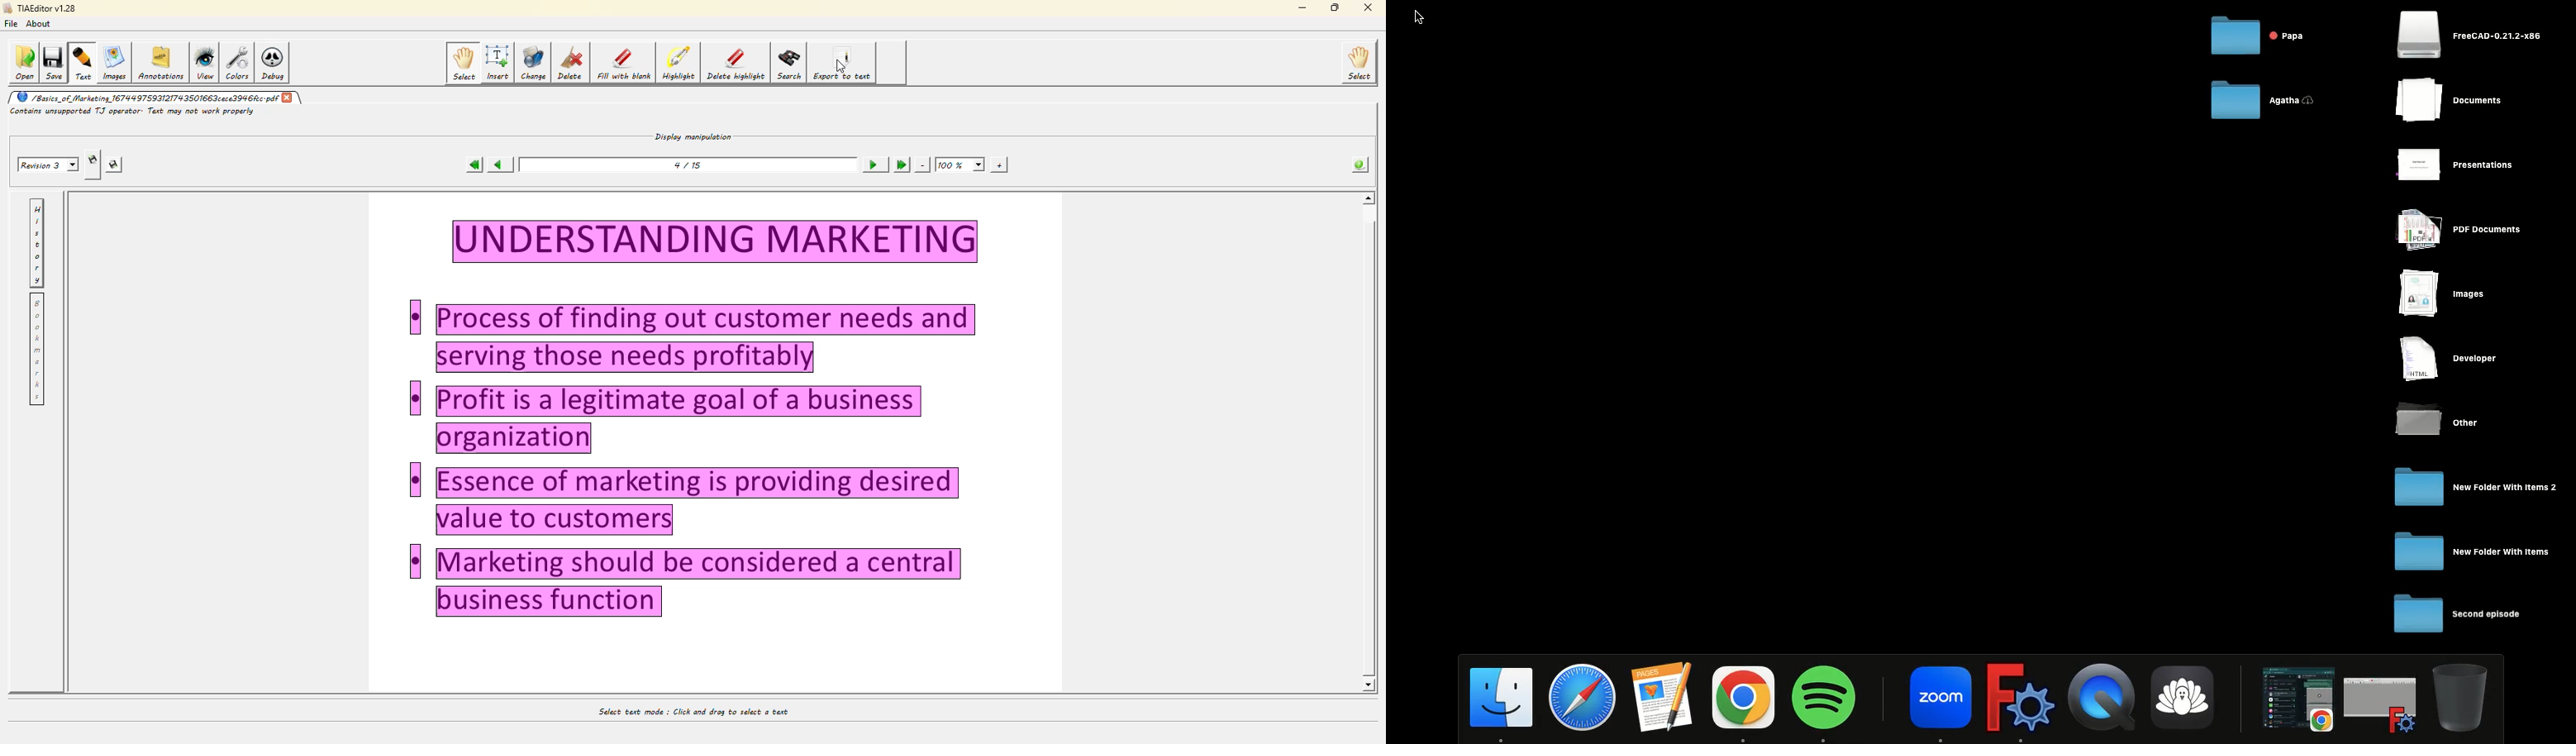 The height and width of the screenshot is (756, 2576). What do you see at coordinates (2441, 418) in the screenshot?
I see `Other` at bounding box center [2441, 418].